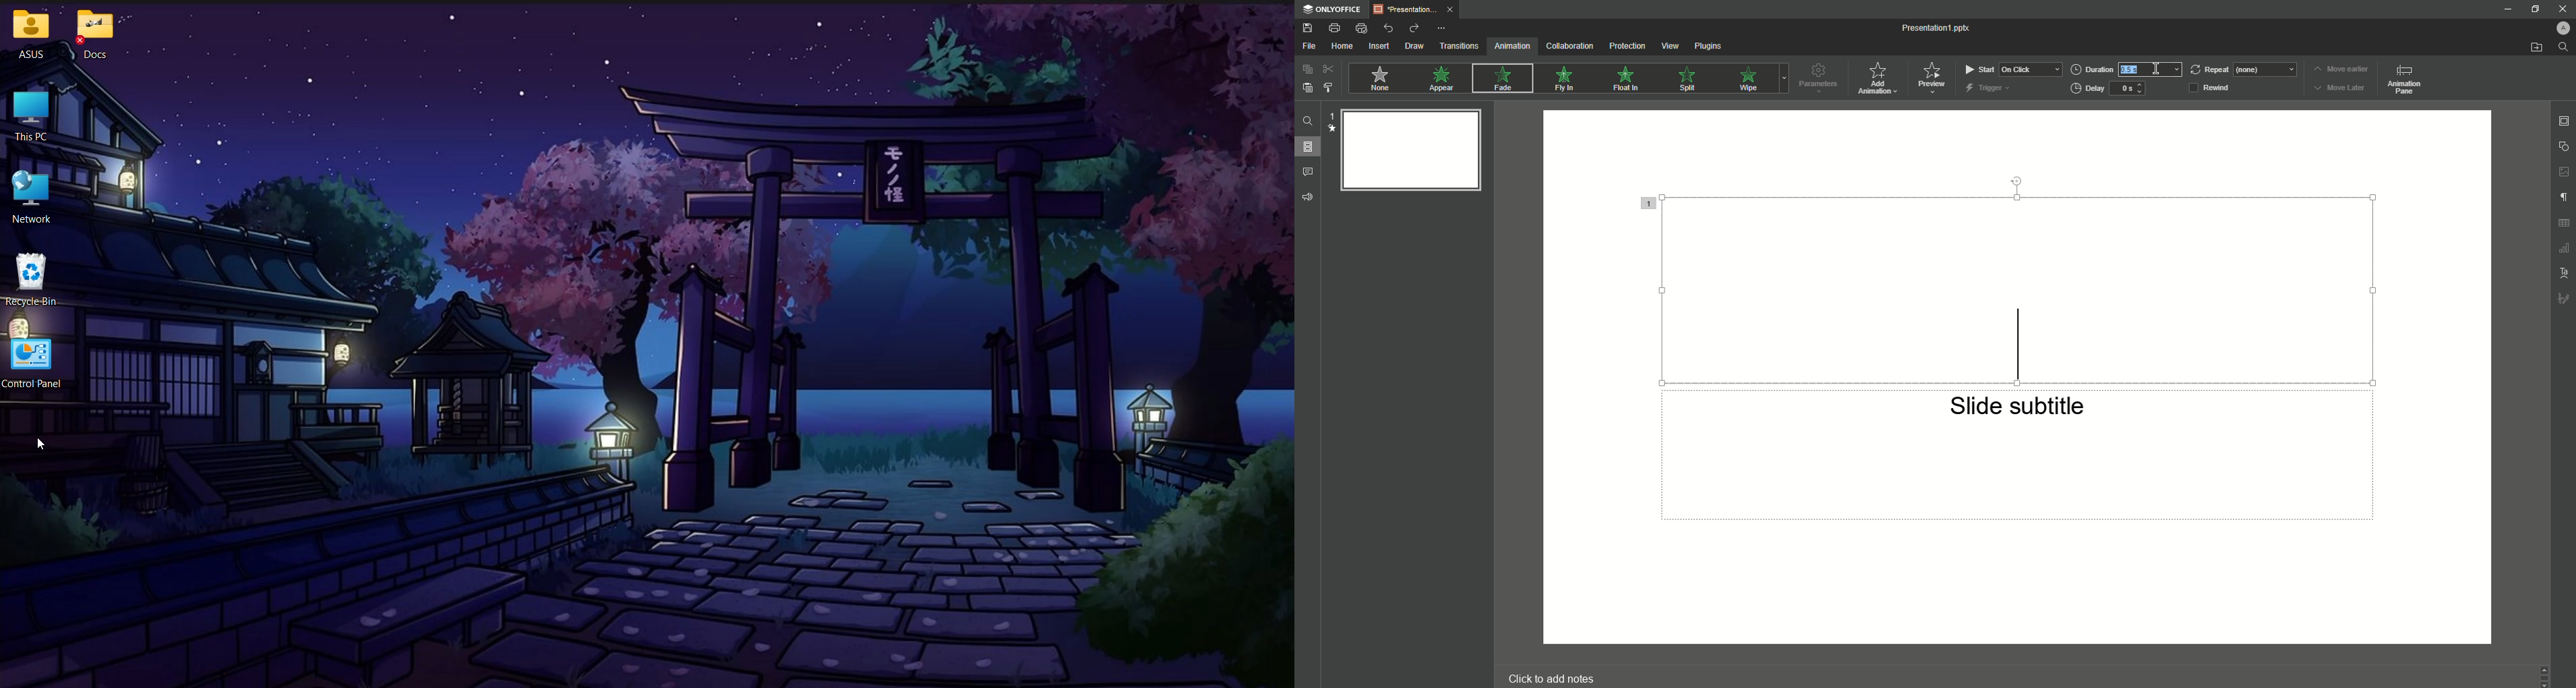  Describe the element at coordinates (1565, 78) in the screenshot. I see `Fly In` at that location.